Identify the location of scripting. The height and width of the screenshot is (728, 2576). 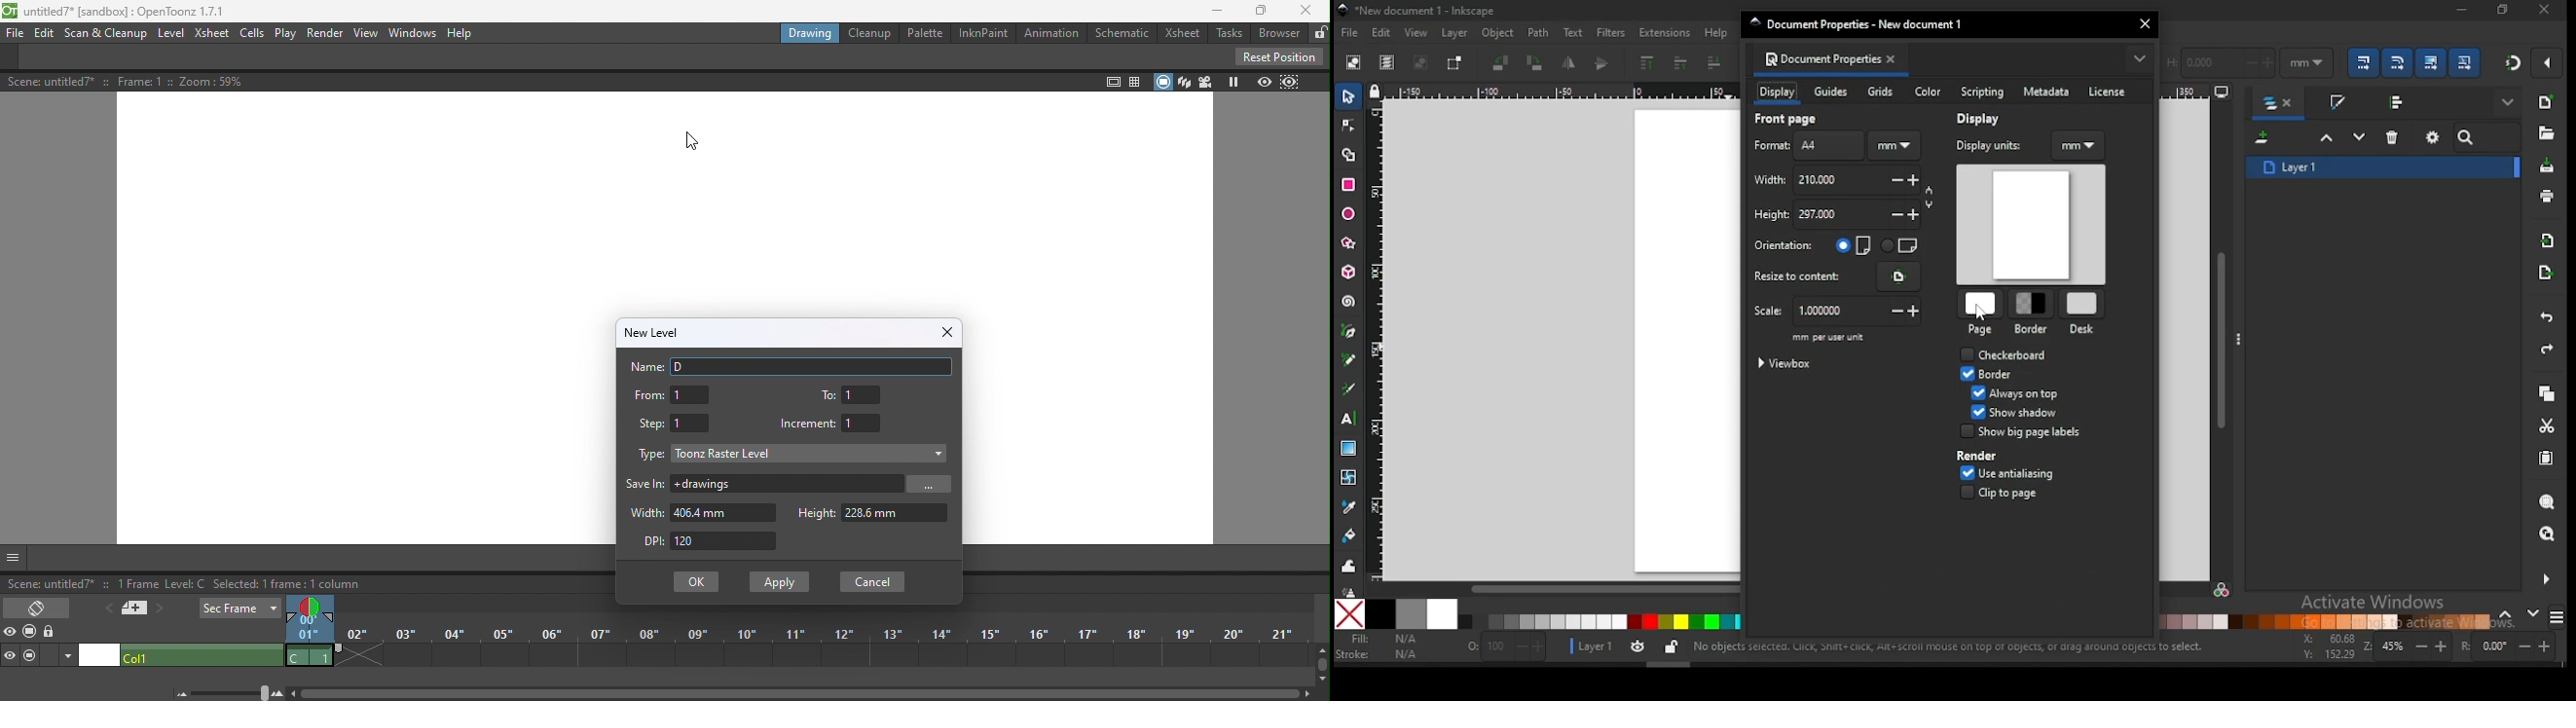
(1981, 92).